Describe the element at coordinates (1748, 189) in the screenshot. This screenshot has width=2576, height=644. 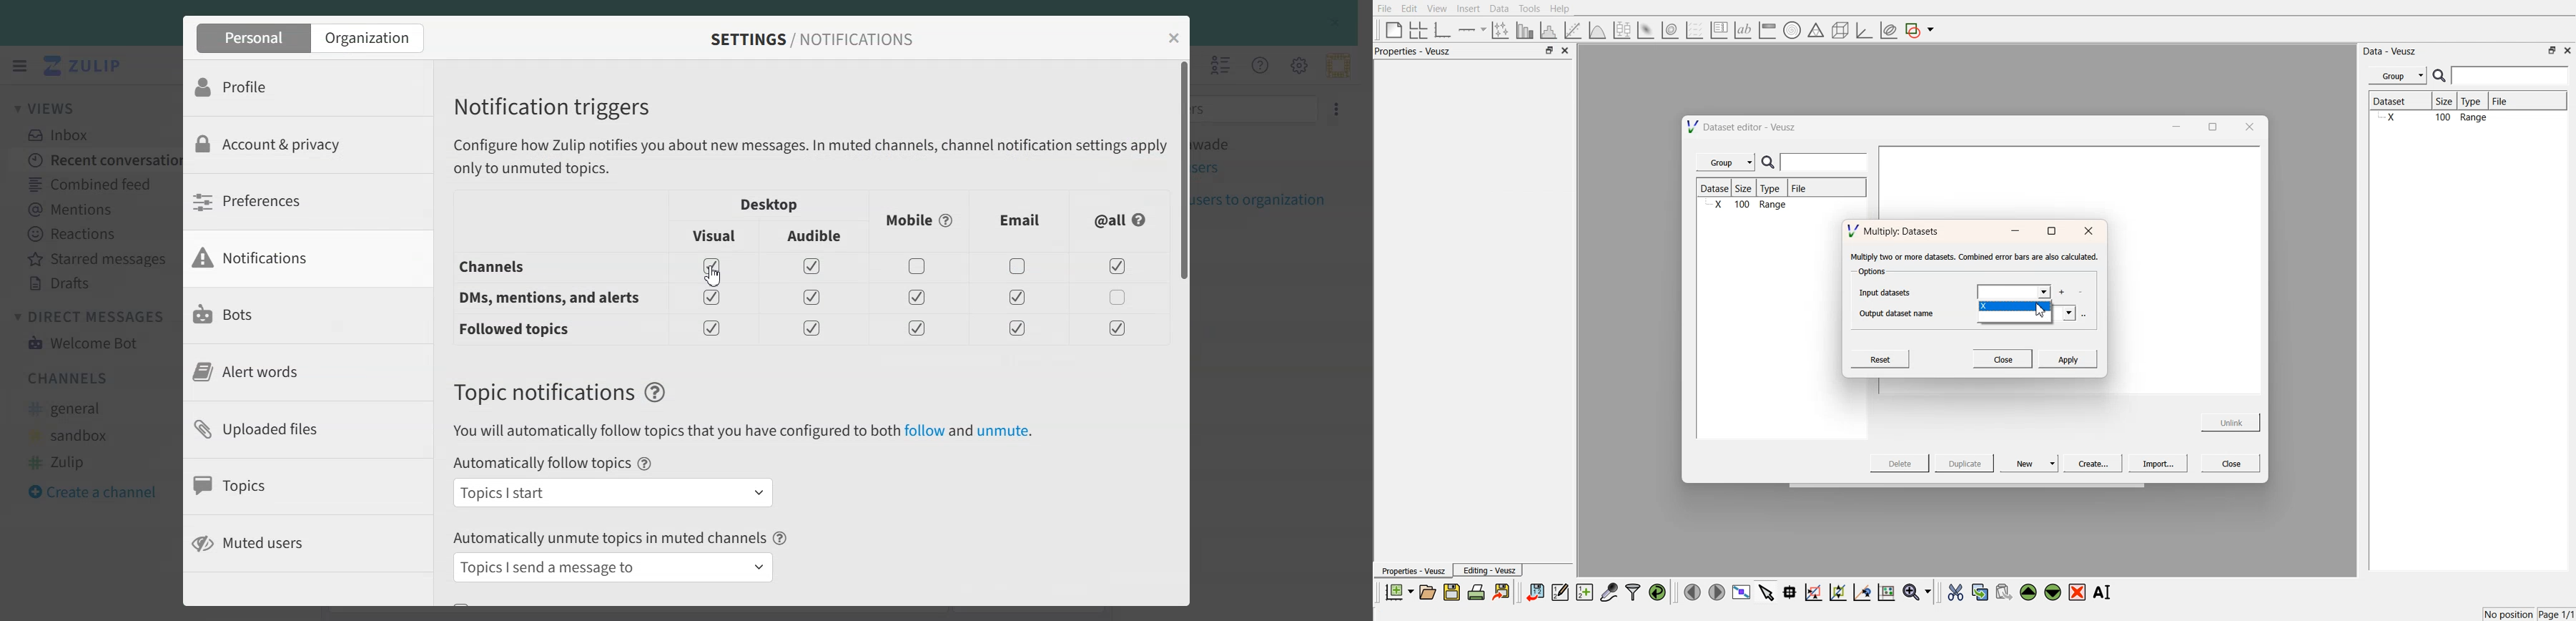
I see `Size` at that location.